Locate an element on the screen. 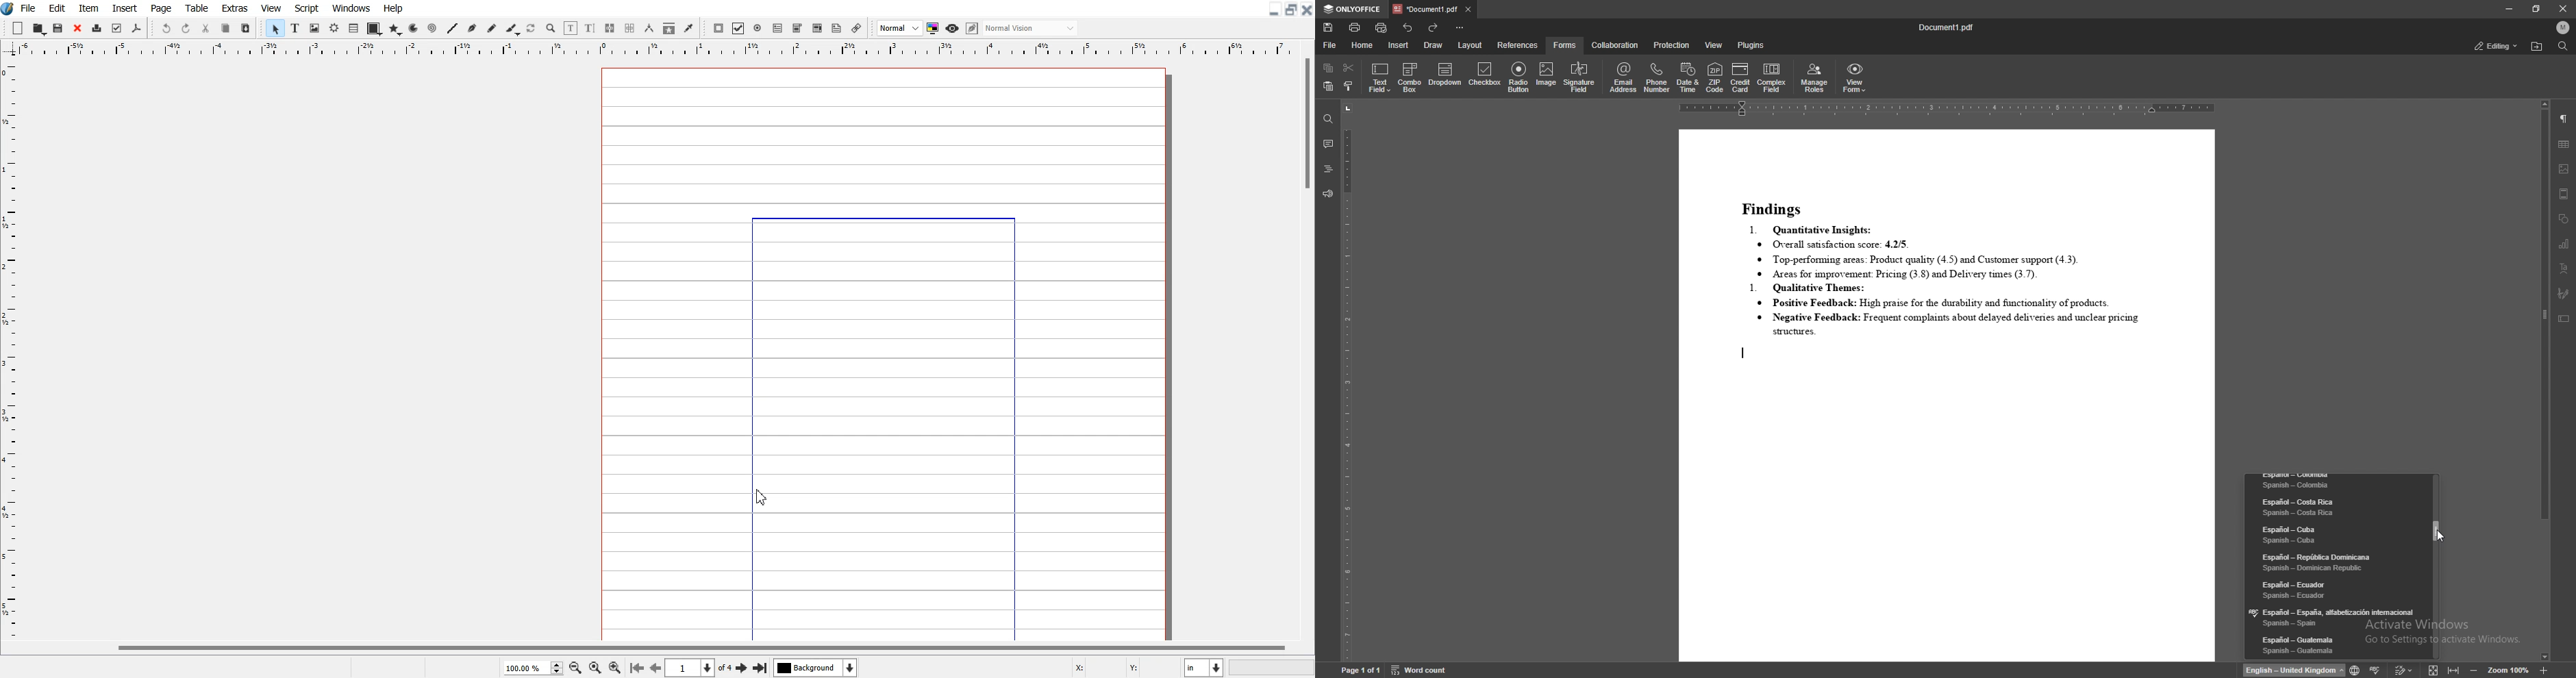 This screenshot has width=2576, height=700. shapes is located at coordinates (2565, 219).